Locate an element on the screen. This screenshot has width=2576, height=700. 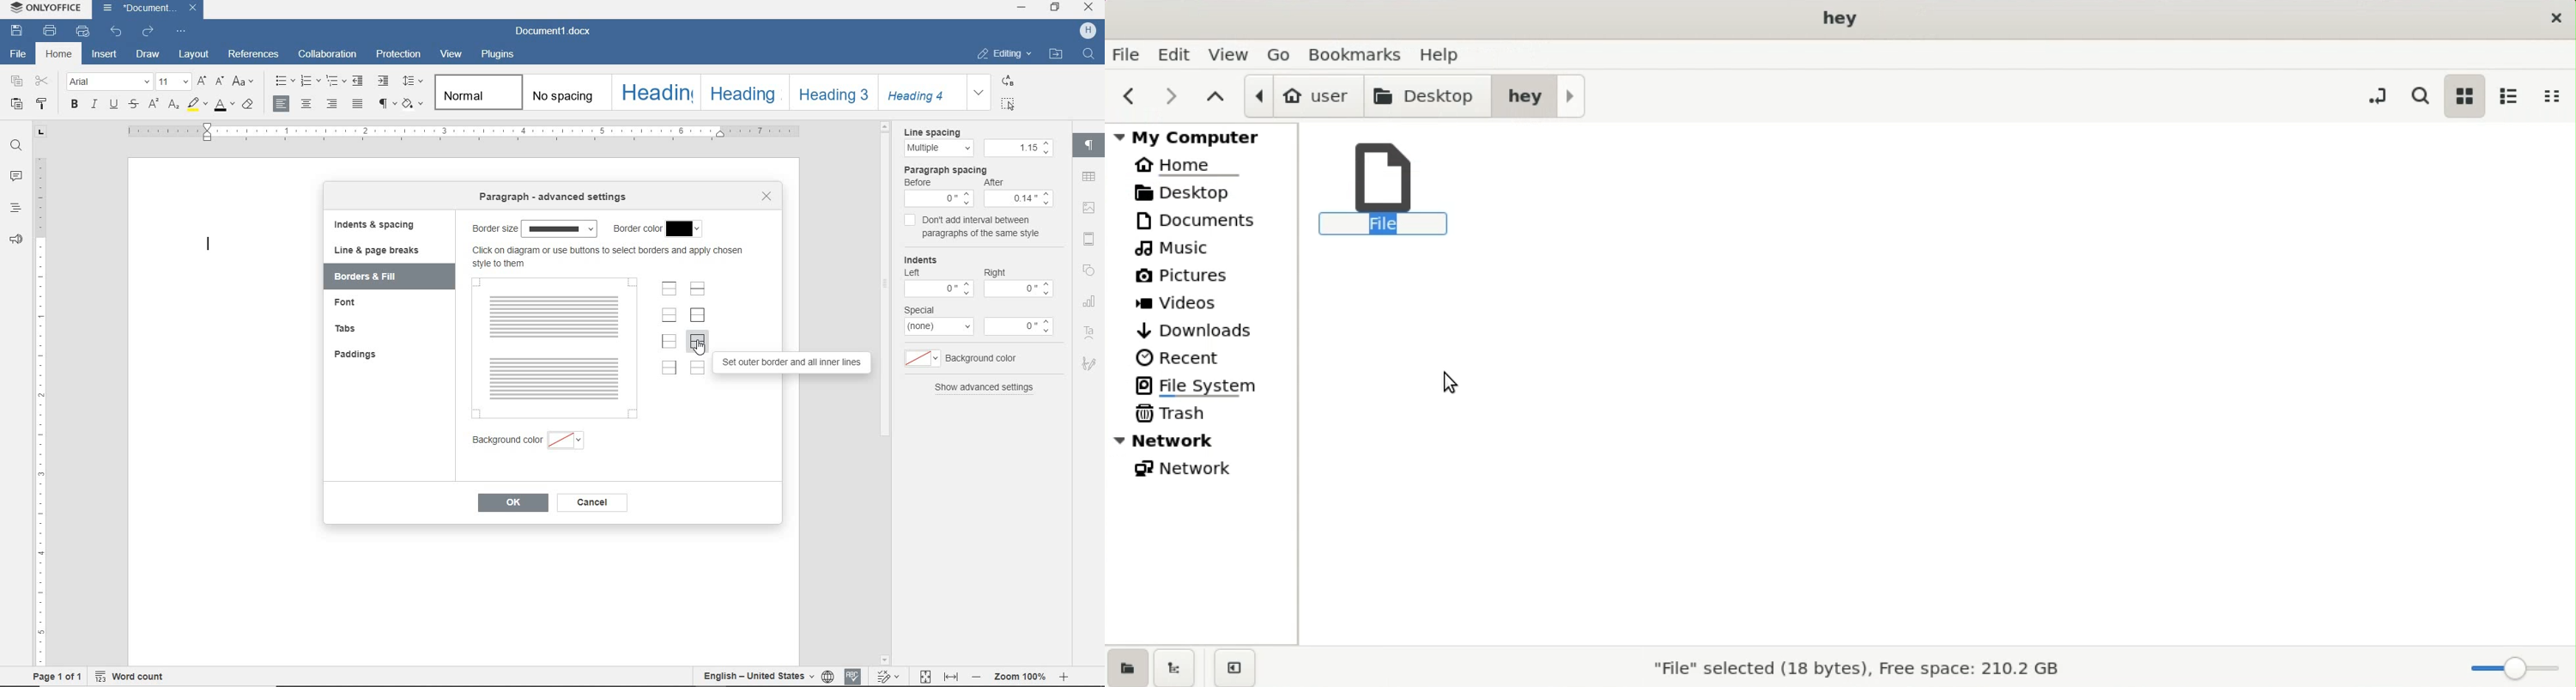
print is located at coordinates (82, 32).